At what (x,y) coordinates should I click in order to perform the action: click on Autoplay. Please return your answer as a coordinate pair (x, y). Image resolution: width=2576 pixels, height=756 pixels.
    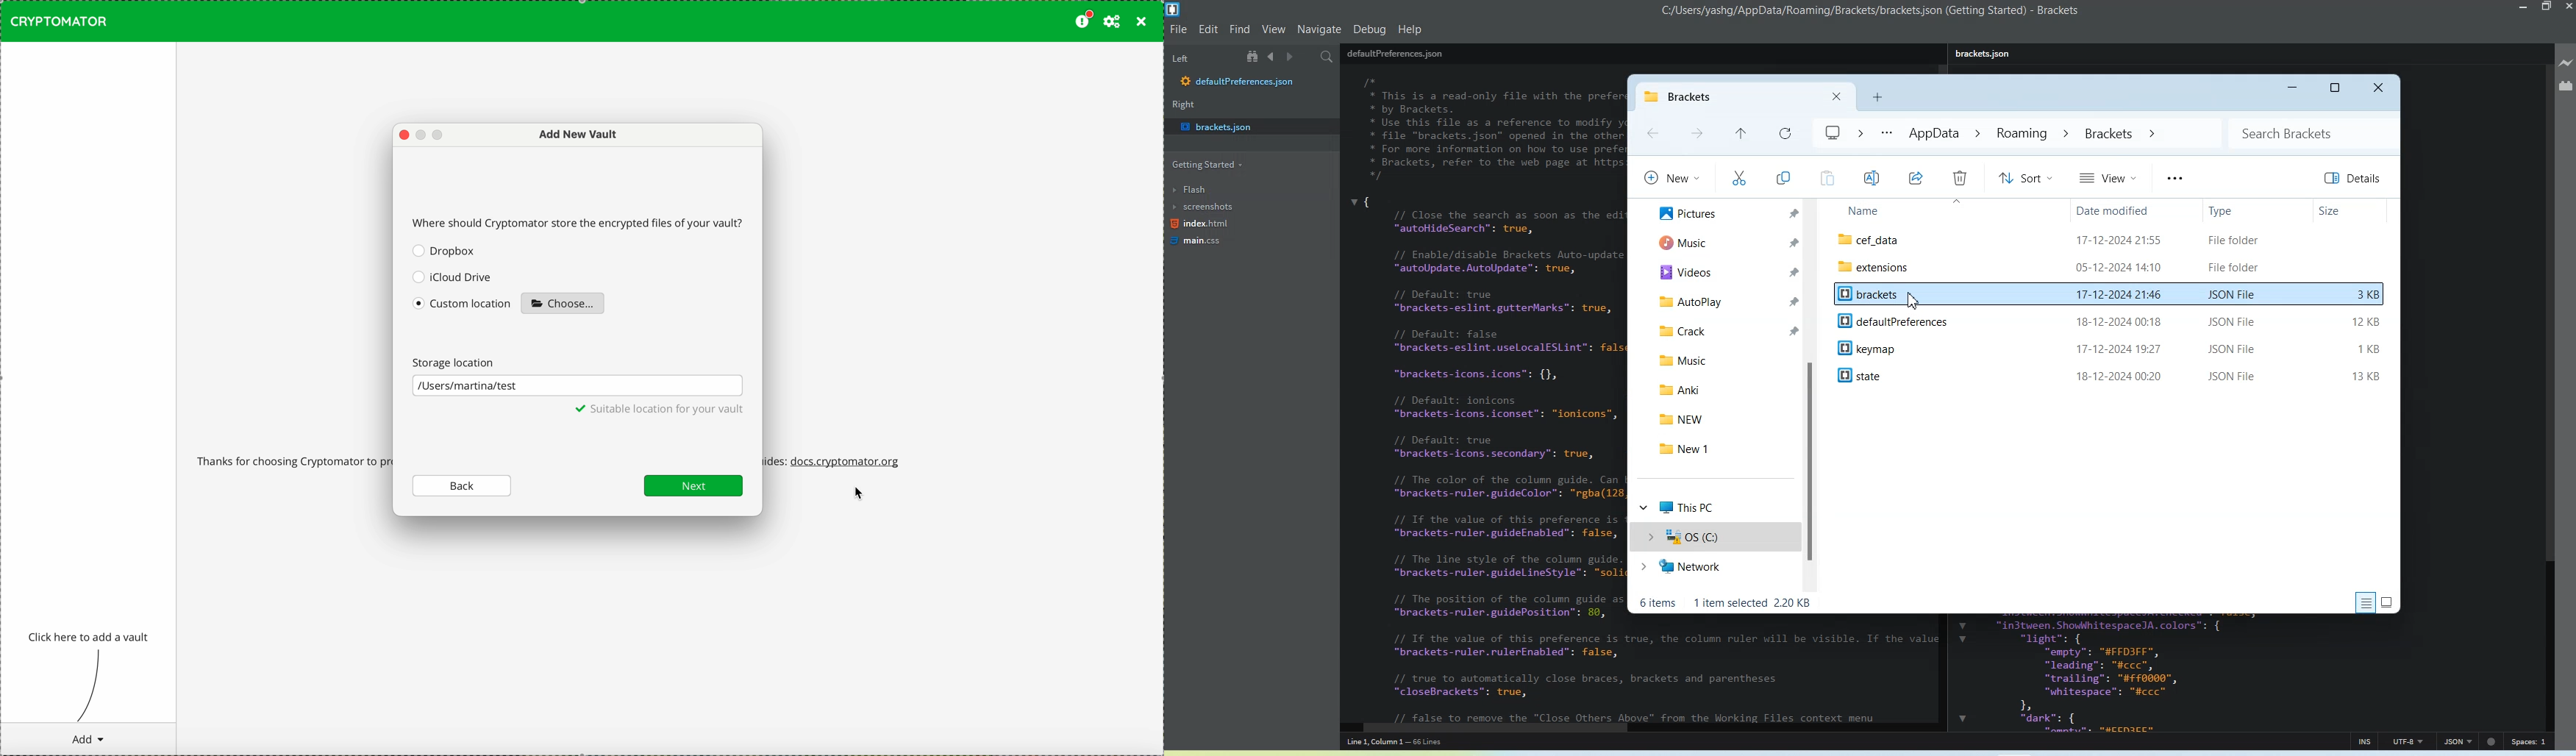
    Looking at the image, I should click on (1723, 299).